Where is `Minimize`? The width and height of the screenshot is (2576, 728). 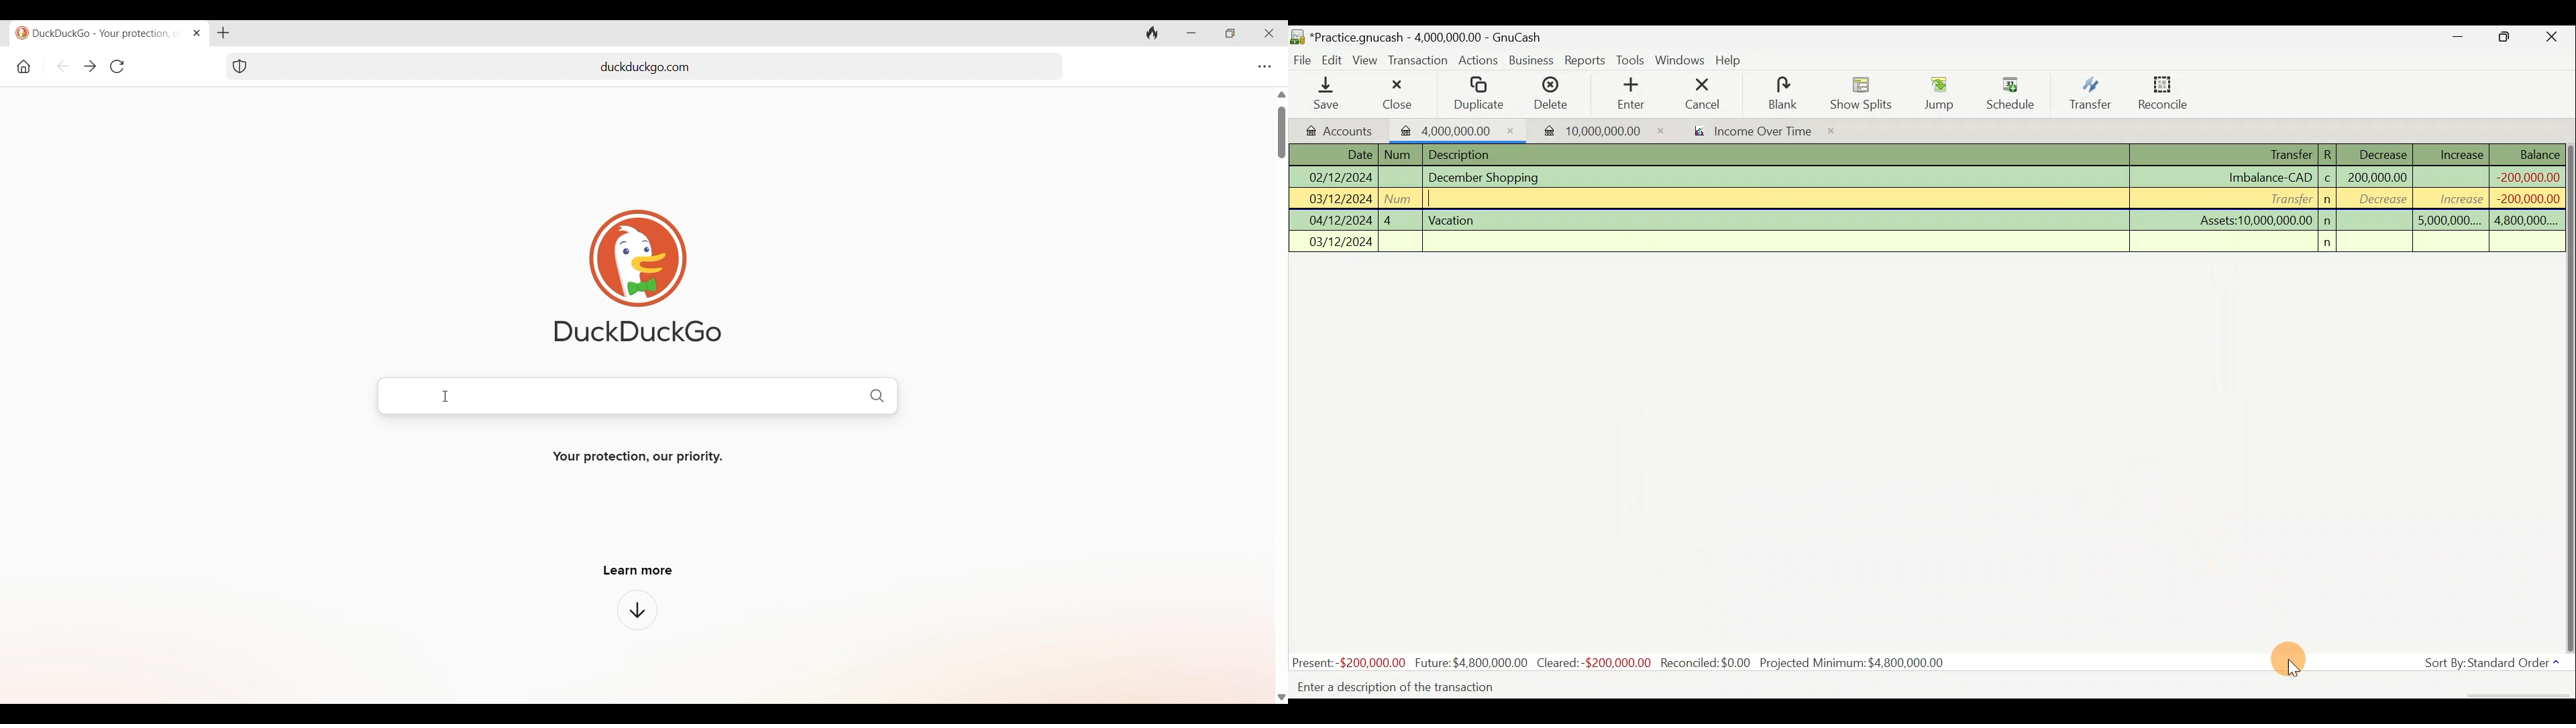
Minimize is located at coordinates (1191, 34).